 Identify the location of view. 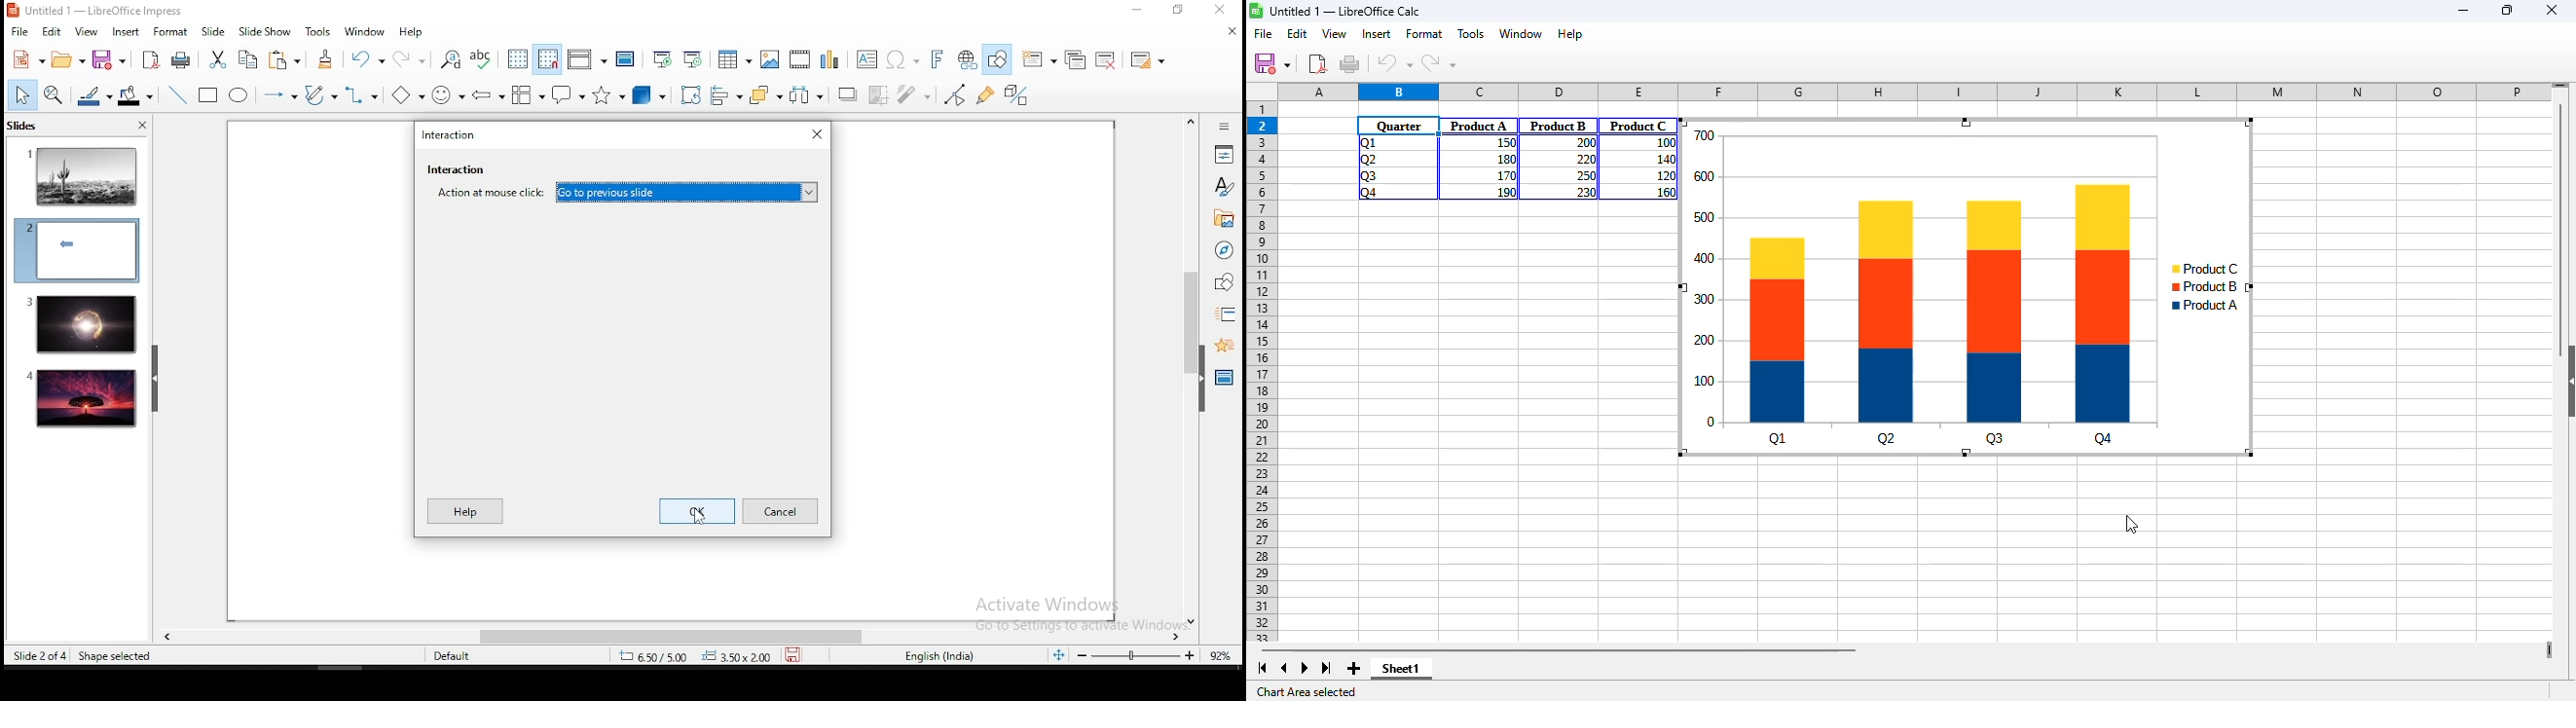
(1334, 33).